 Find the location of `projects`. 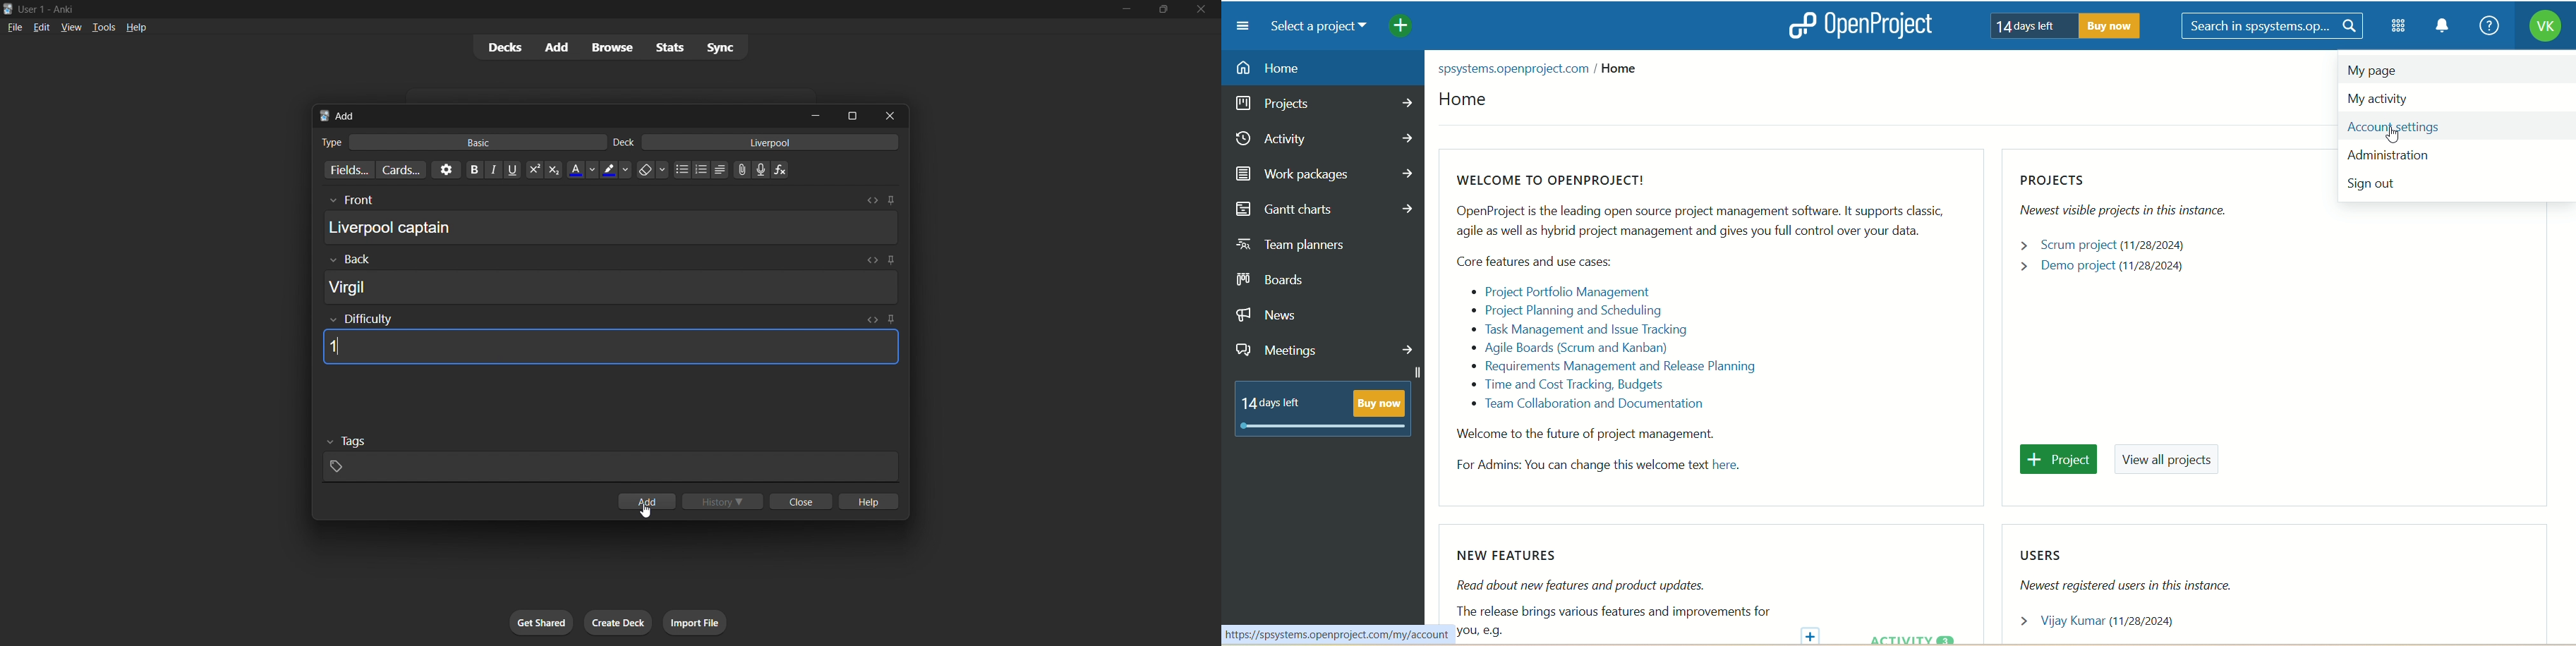

projects is located at coordinates (2132, 198).